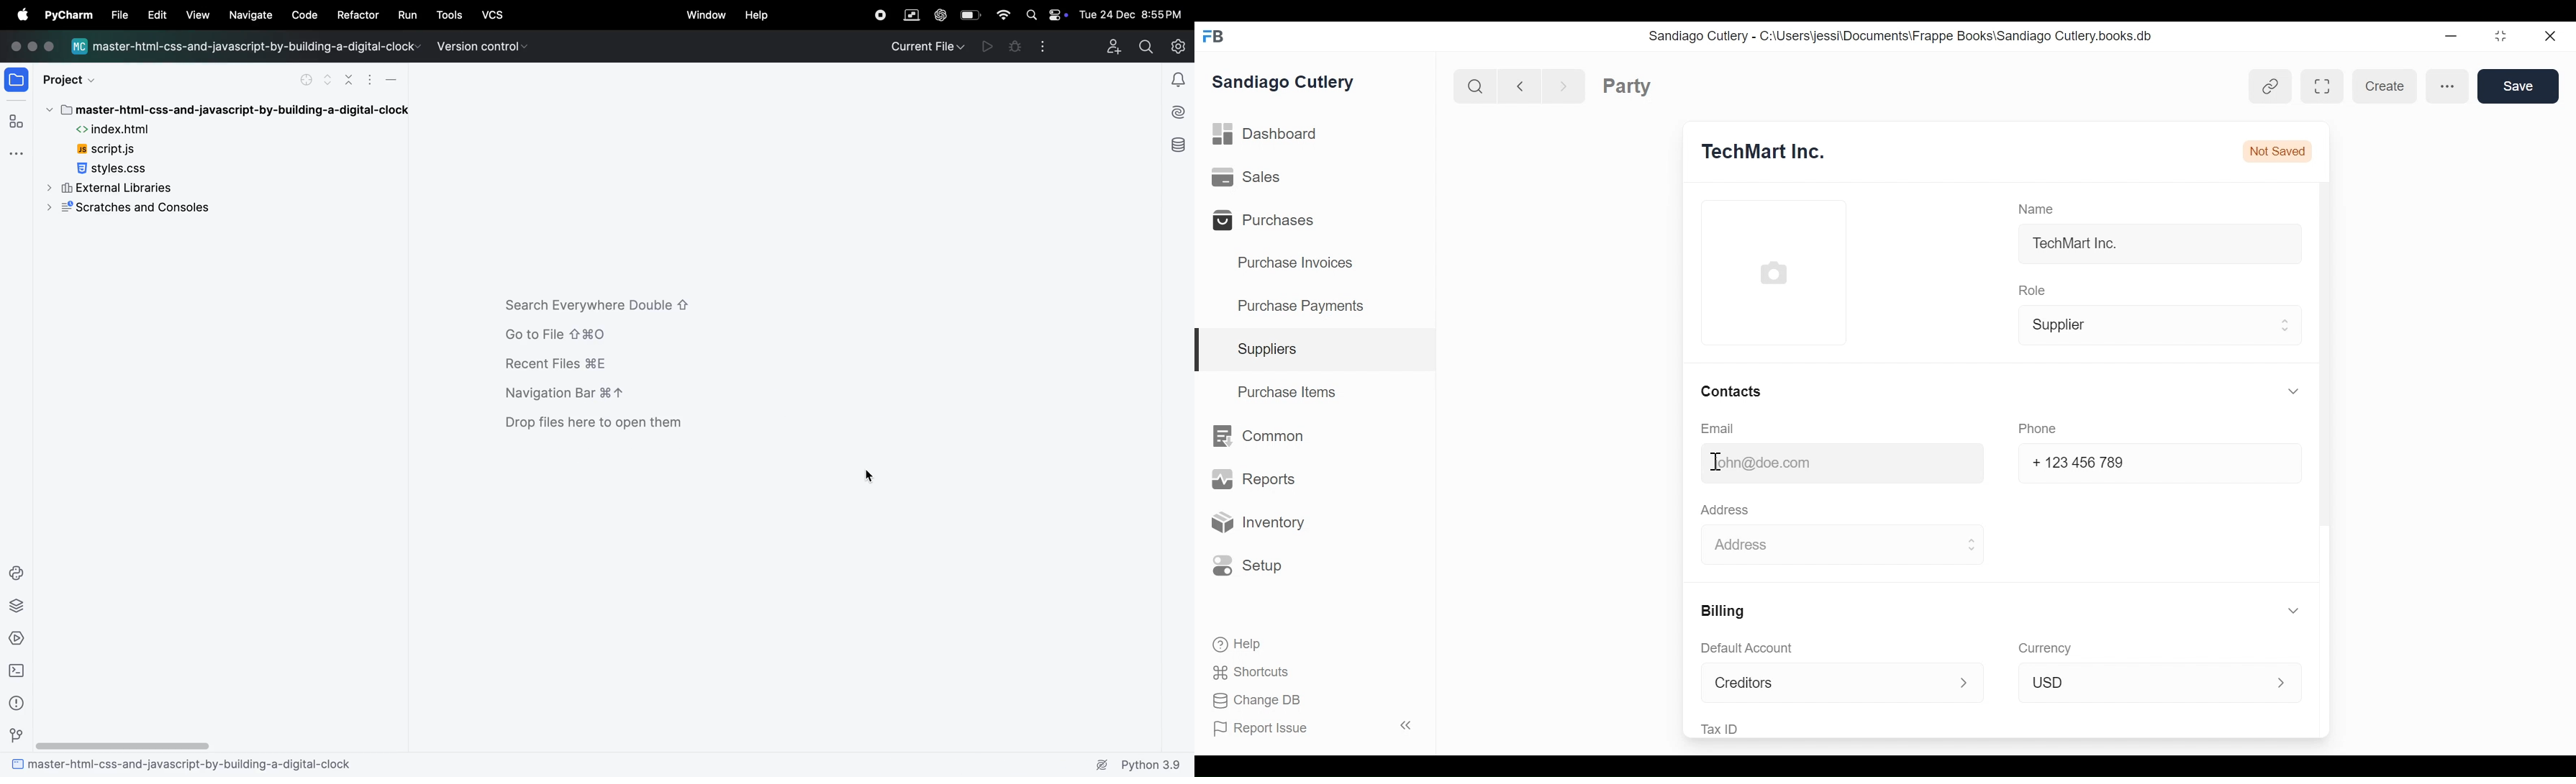 This screenshot has height=784, width=2576. Describe the element at coordinates (2031, 290) in the screenshot. I see `Role` at that location.